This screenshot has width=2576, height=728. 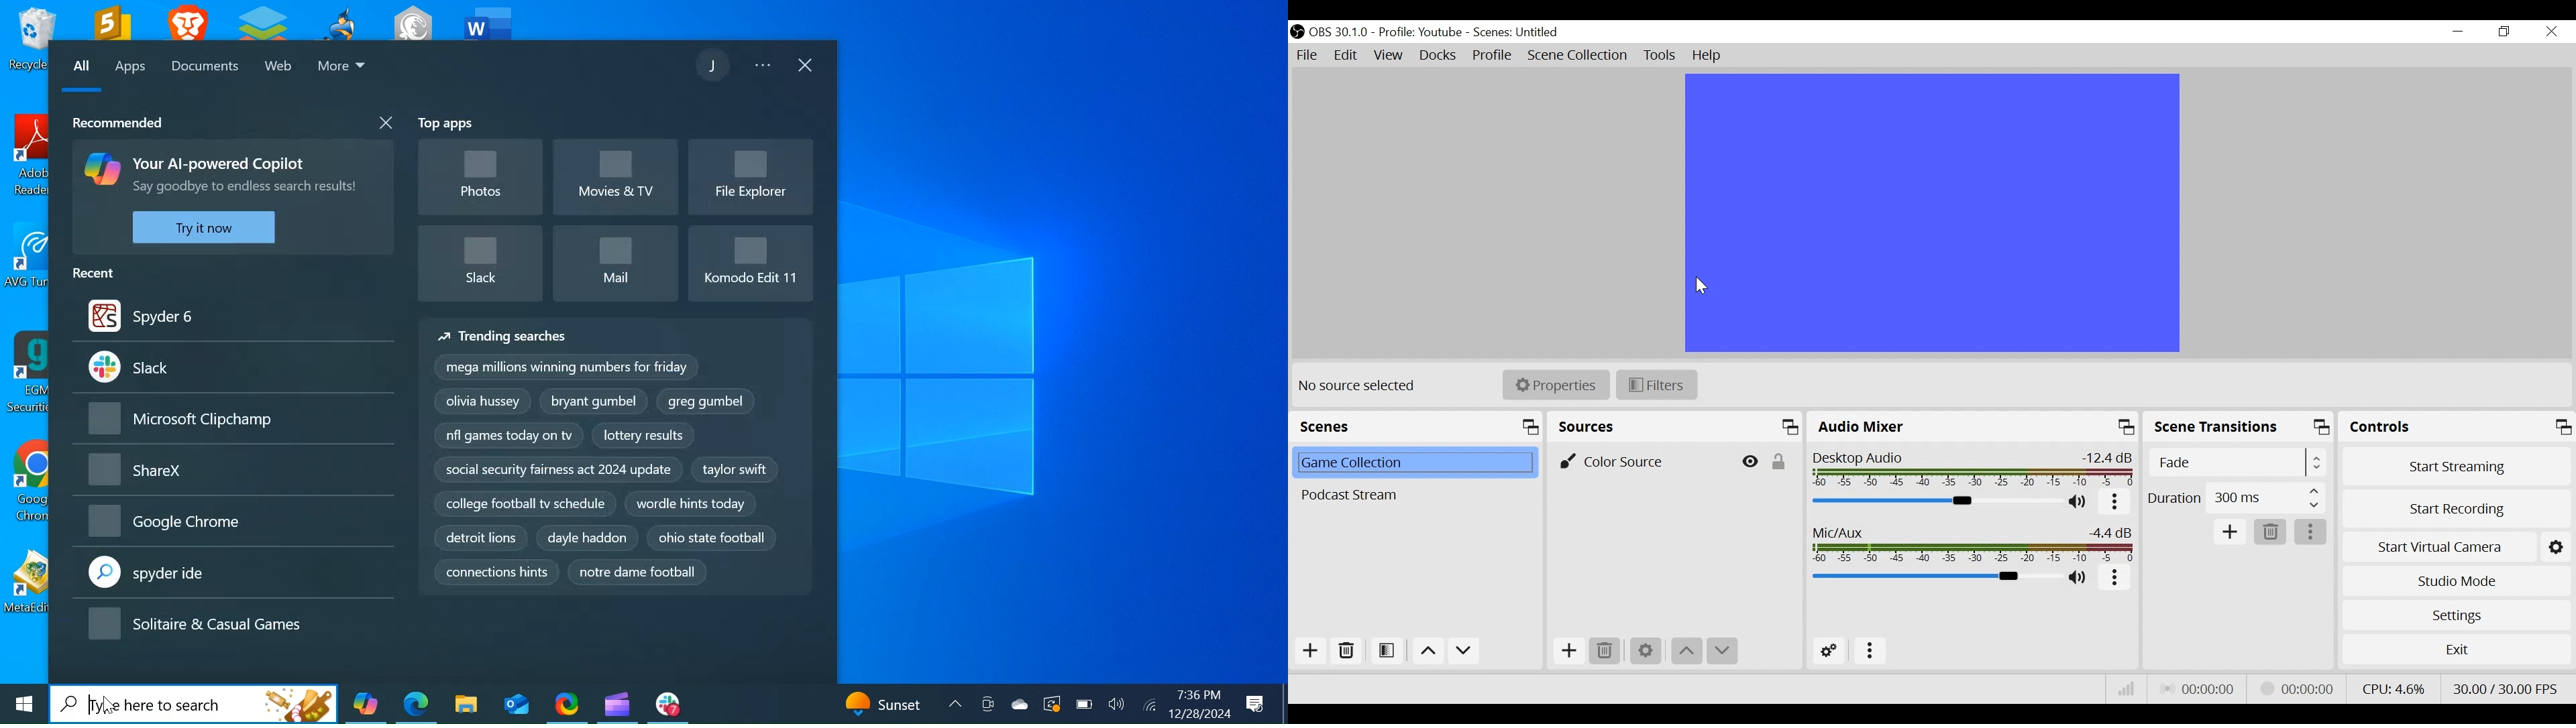 What do you see at coordinates (1362, 387) in the screenshot?
I see `No source Selected` at bounding box center [1362, 387].